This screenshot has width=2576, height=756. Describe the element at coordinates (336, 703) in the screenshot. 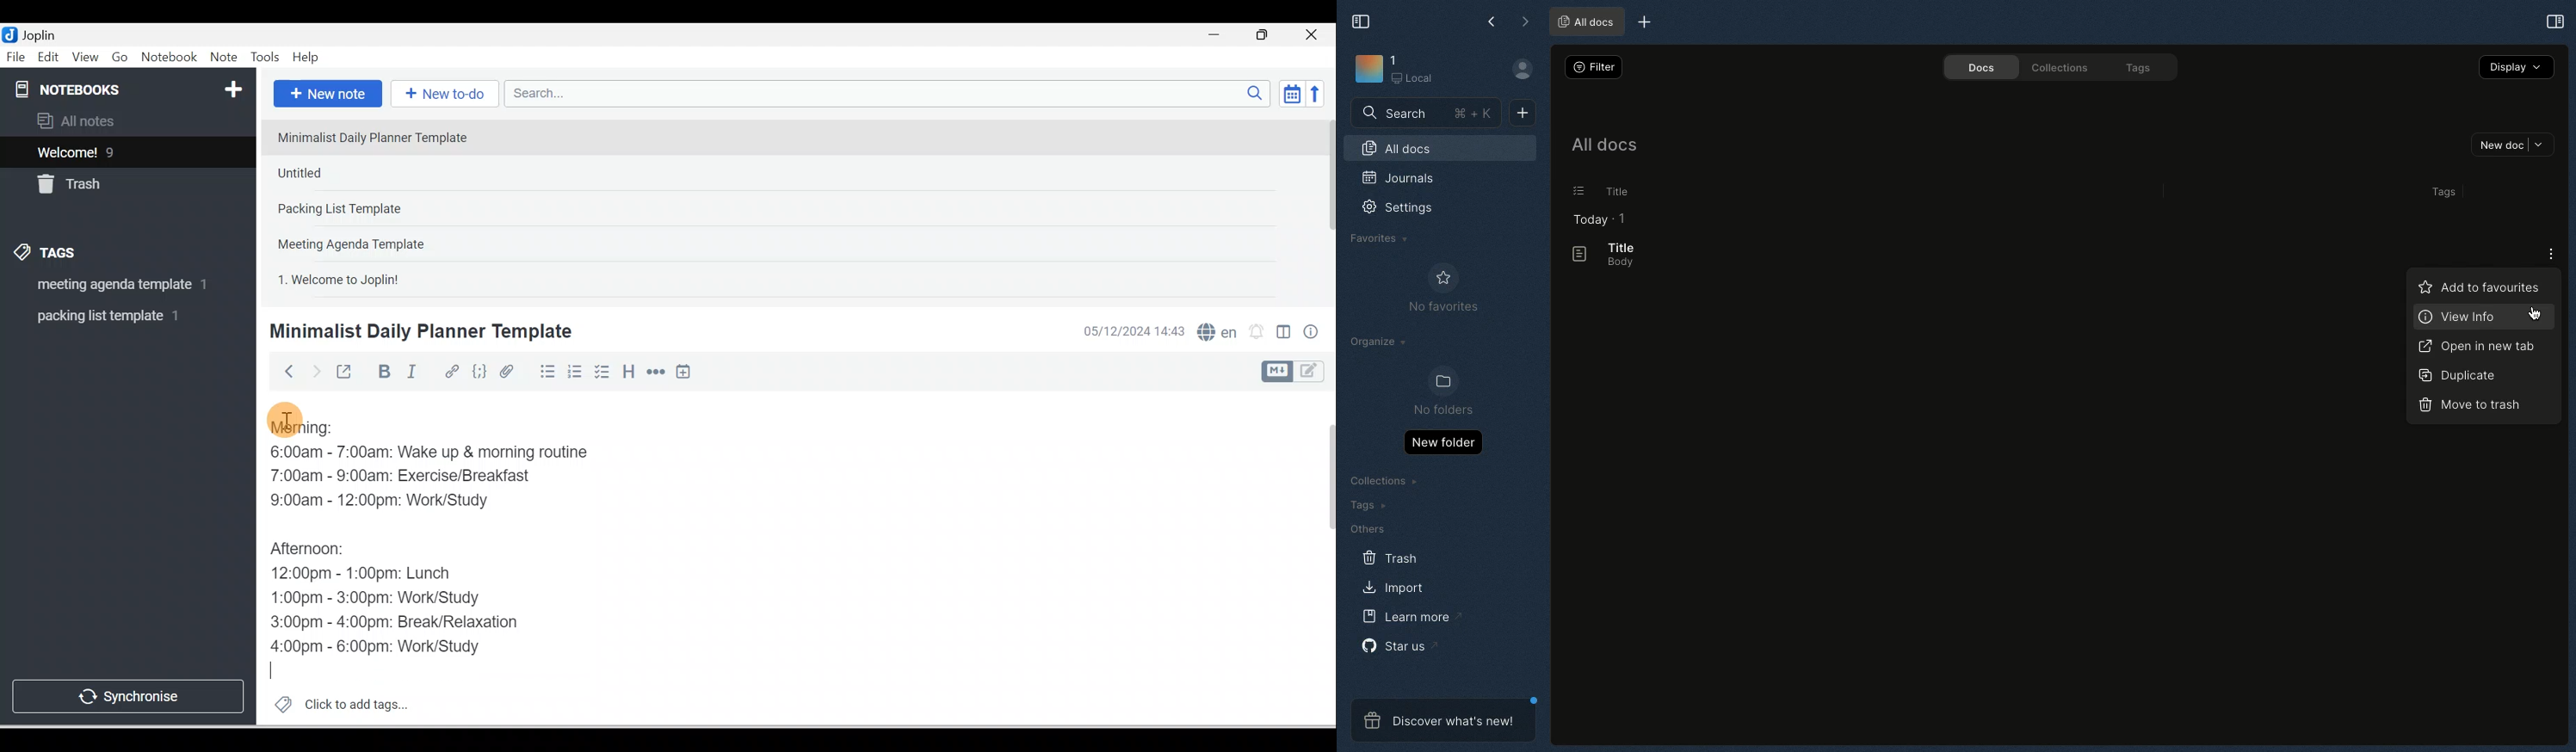

I see `Click to add tags` at that location.